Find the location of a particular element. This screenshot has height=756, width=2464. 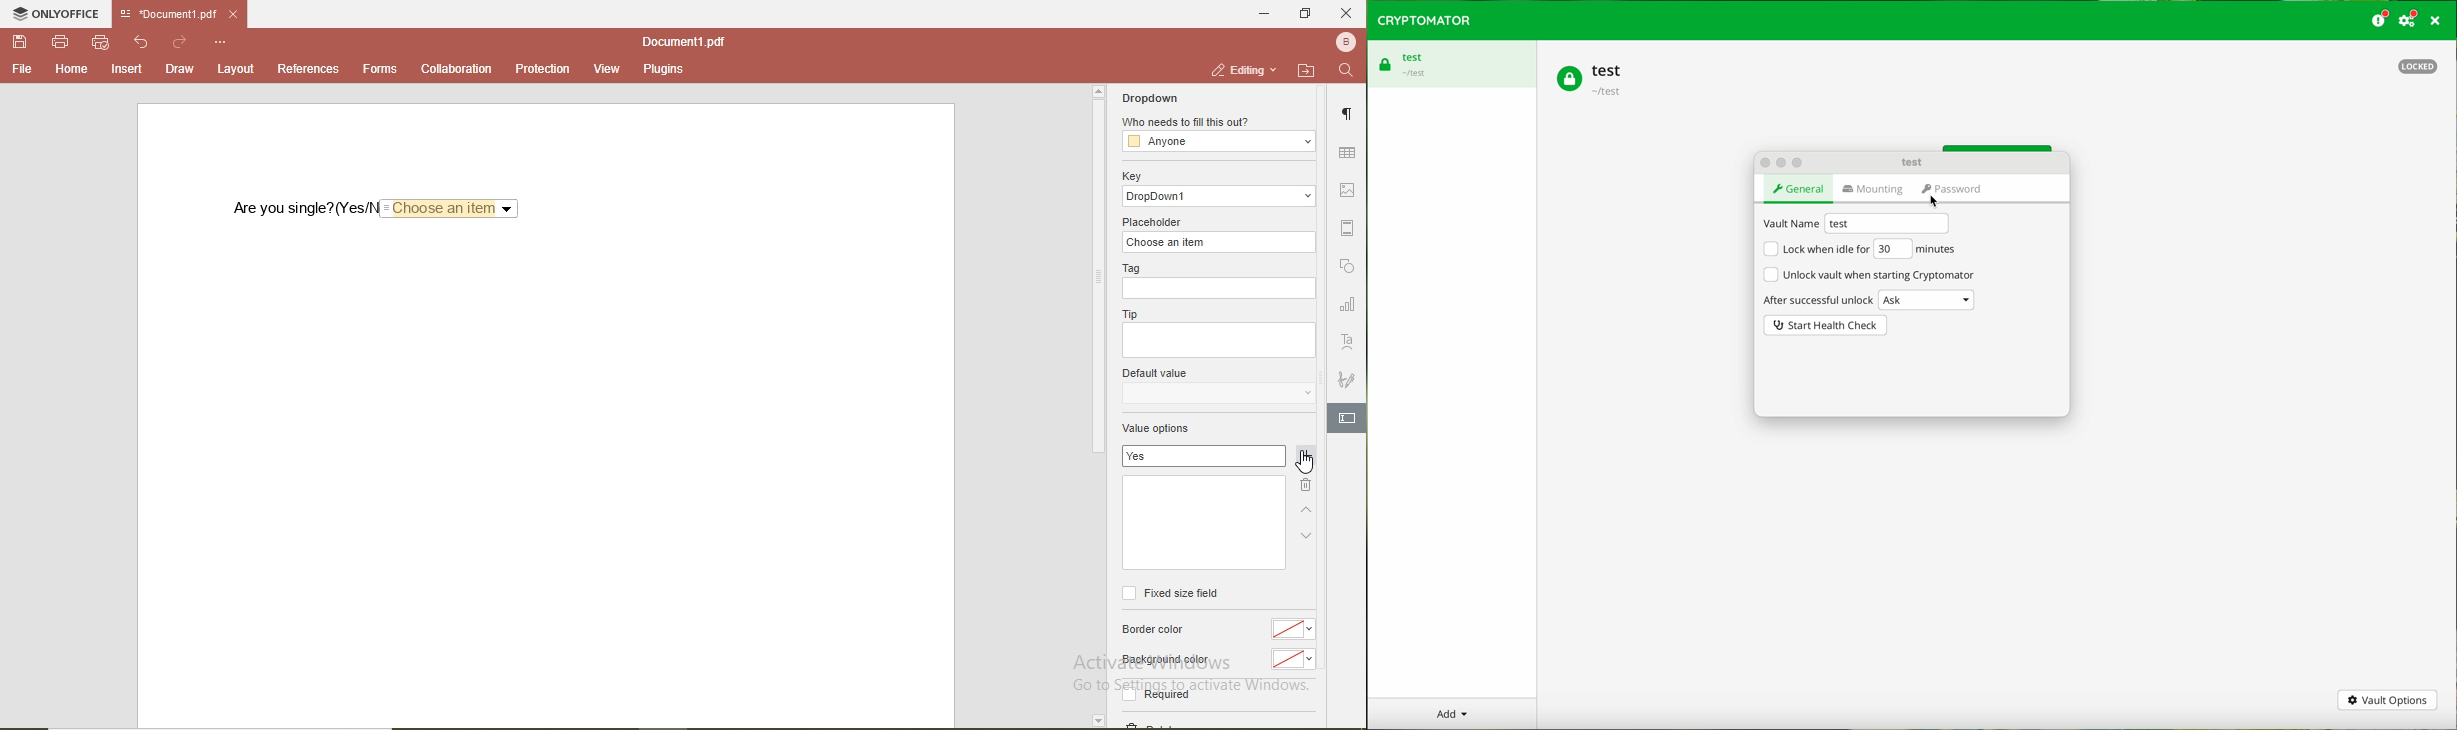

chart is located at coordinates (1348, 304).